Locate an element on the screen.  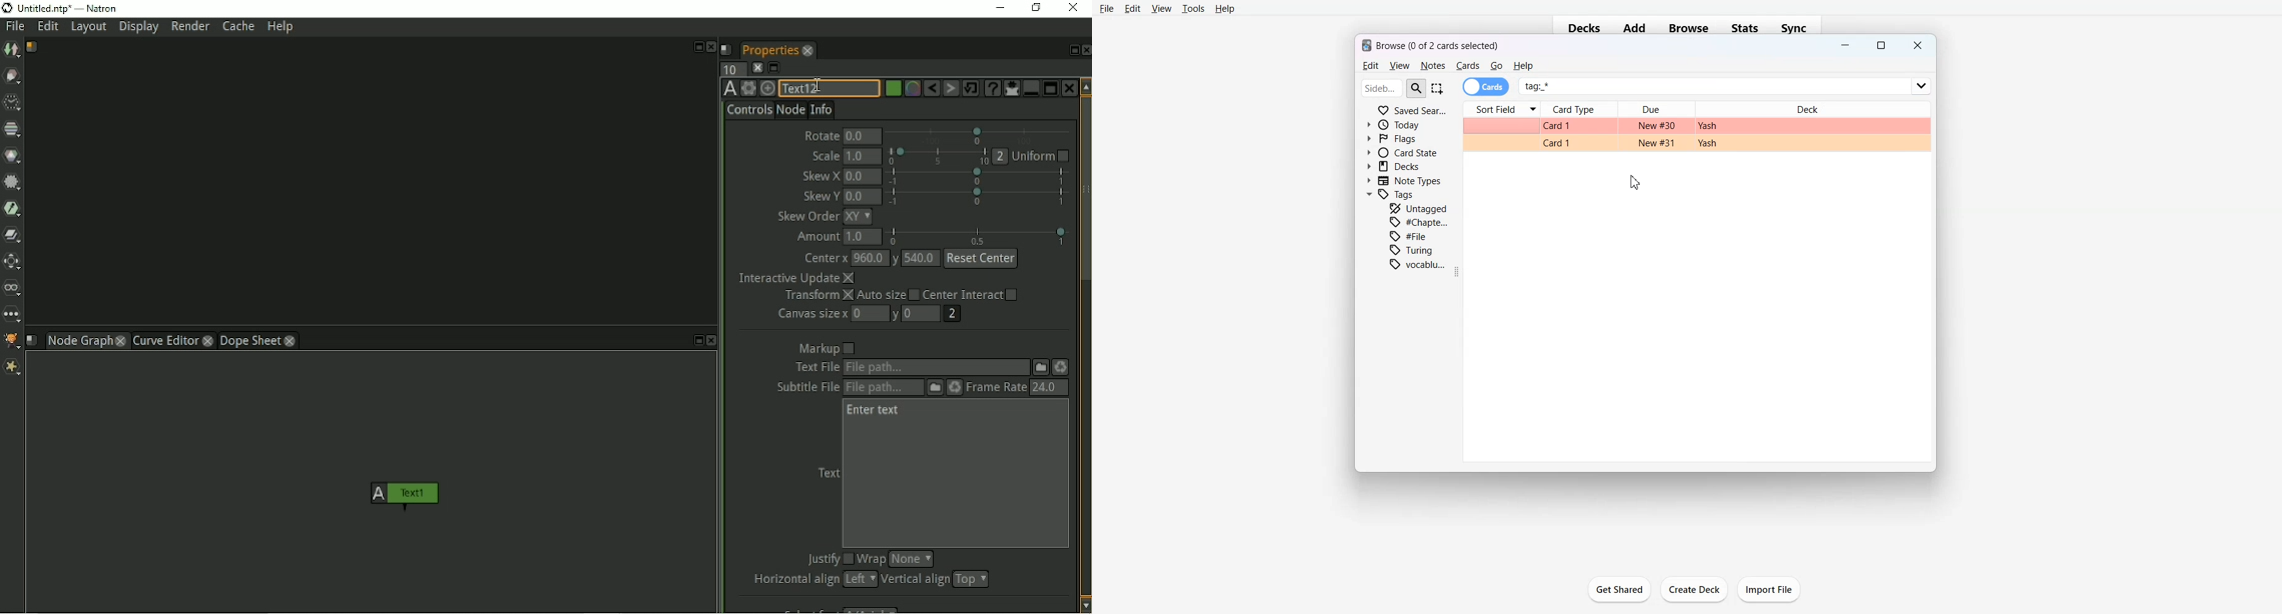
Cursor is located at coordinates (1637, 182).